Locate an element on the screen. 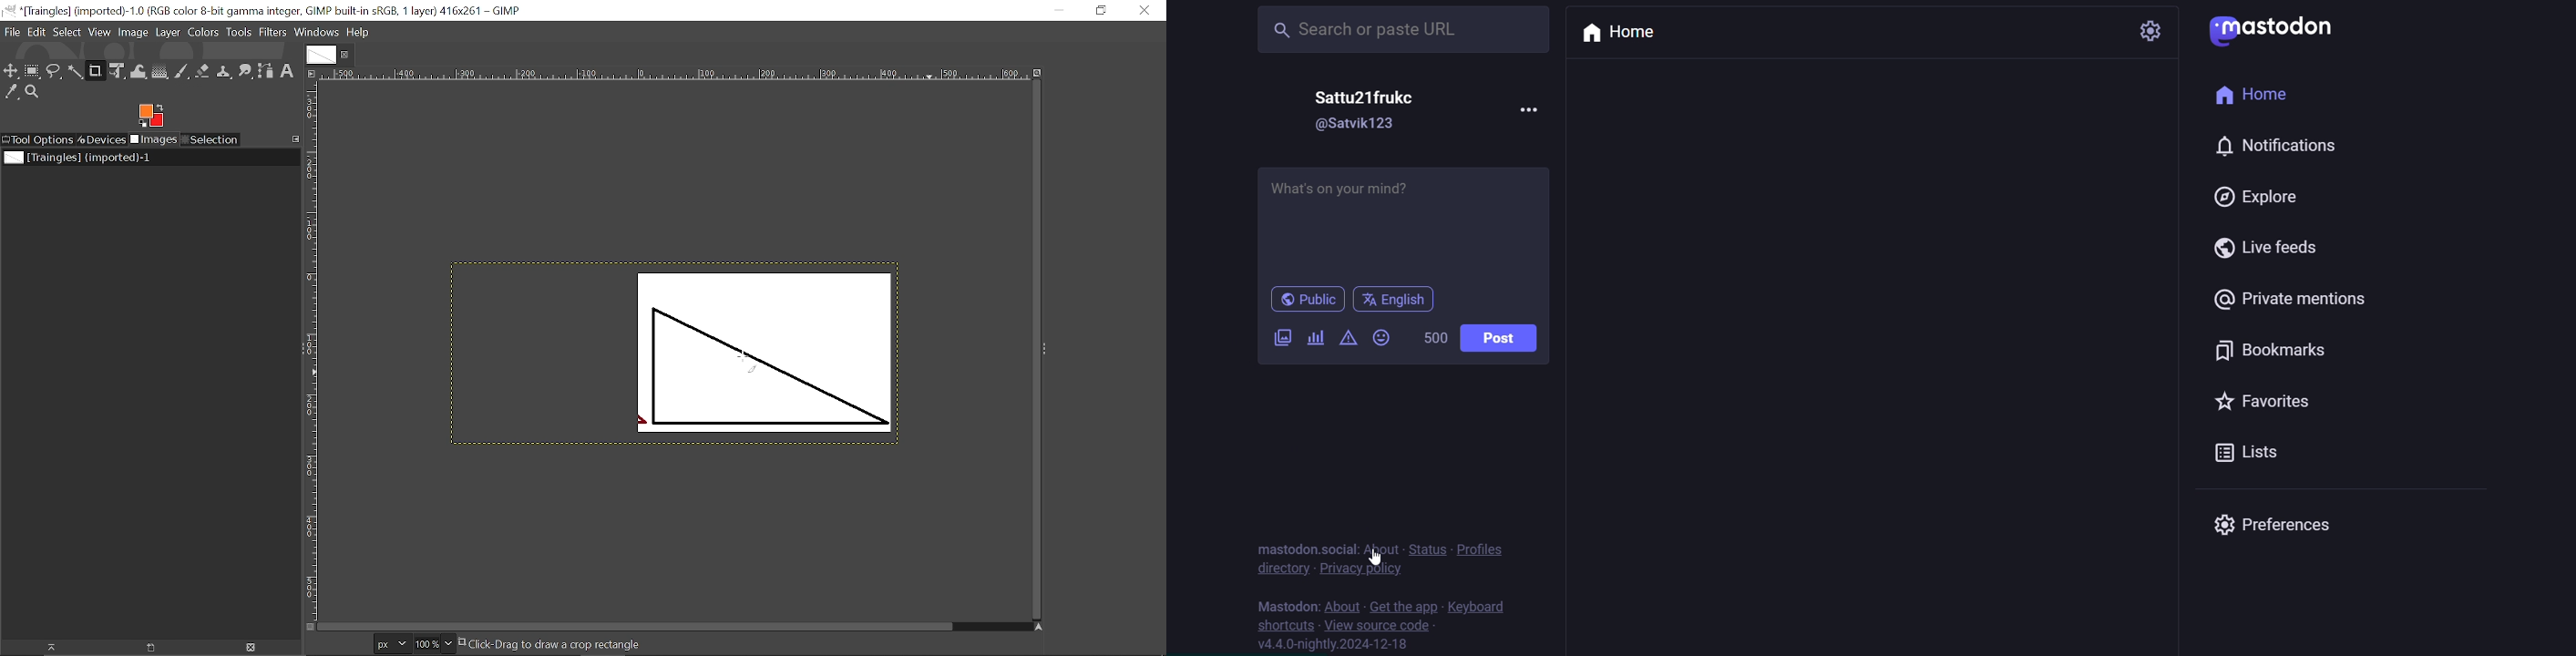 This screenshot has width=2576, height=672. Current image format is located at coordinates (389, 643).